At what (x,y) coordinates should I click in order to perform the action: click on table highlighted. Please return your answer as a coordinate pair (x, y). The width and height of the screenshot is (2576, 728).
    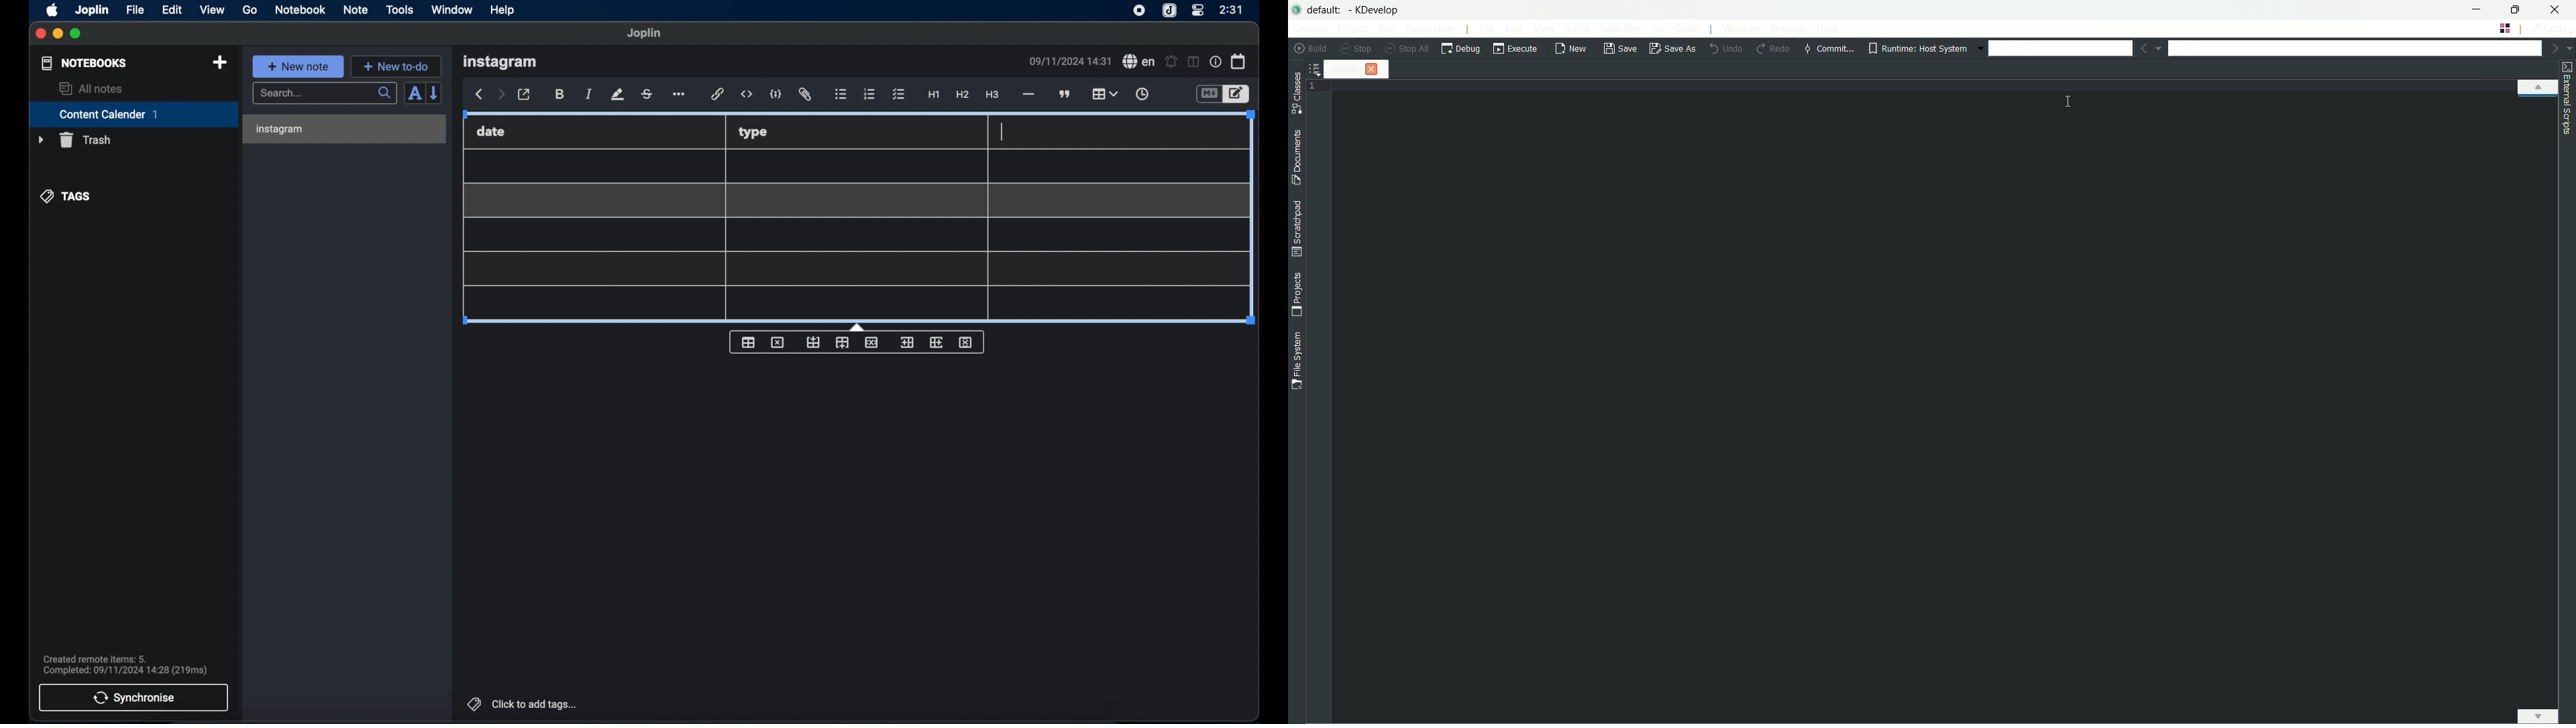
    Looking at the image, I should click on (1104, 93).